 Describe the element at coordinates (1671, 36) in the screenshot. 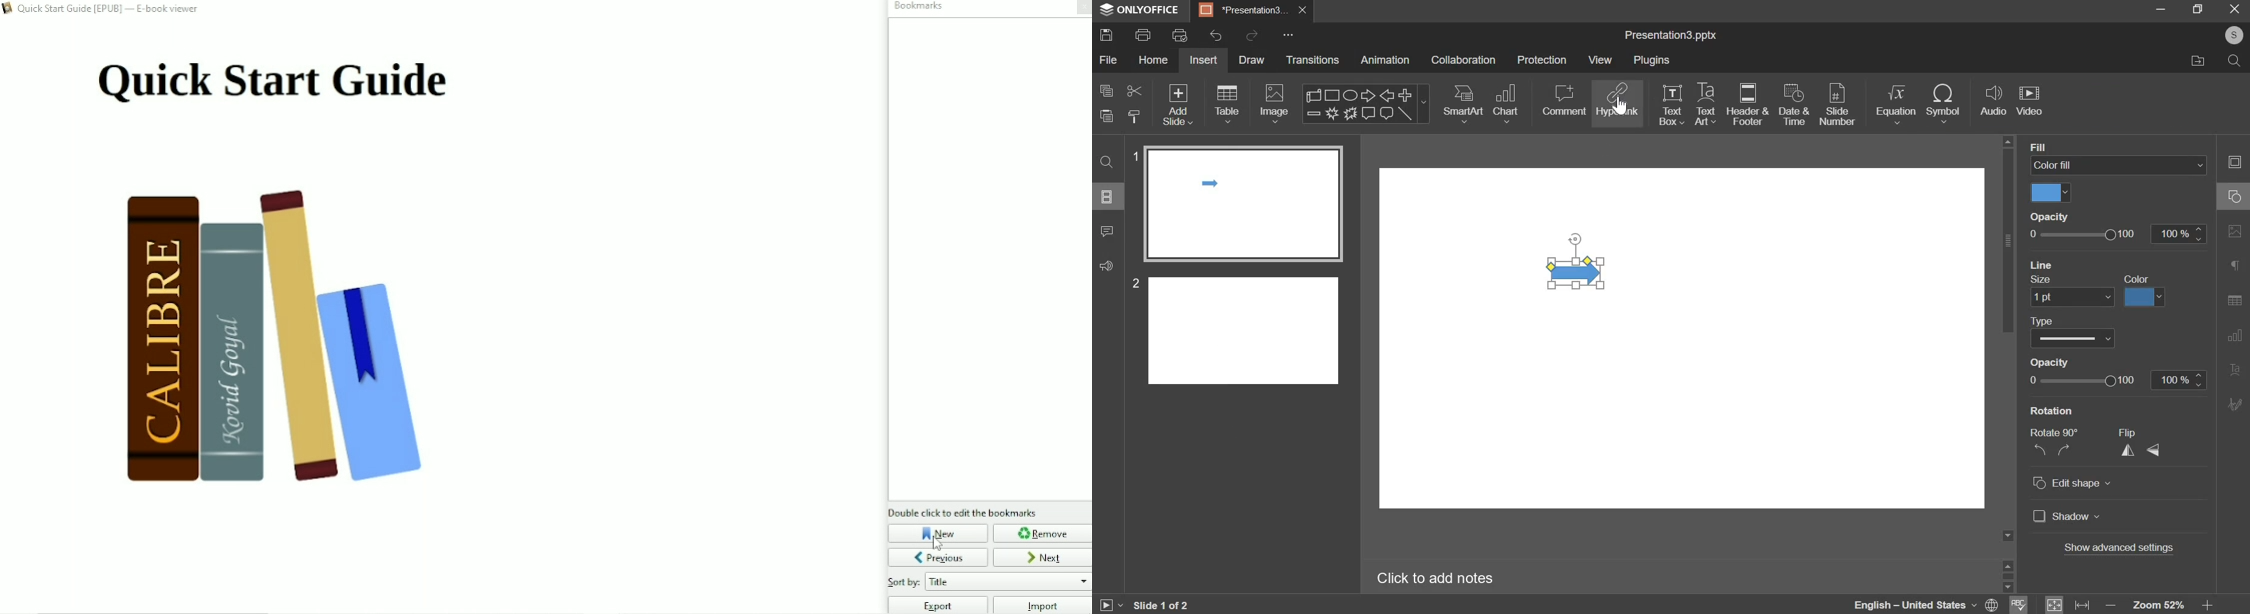

I see `presentation name` at that location.